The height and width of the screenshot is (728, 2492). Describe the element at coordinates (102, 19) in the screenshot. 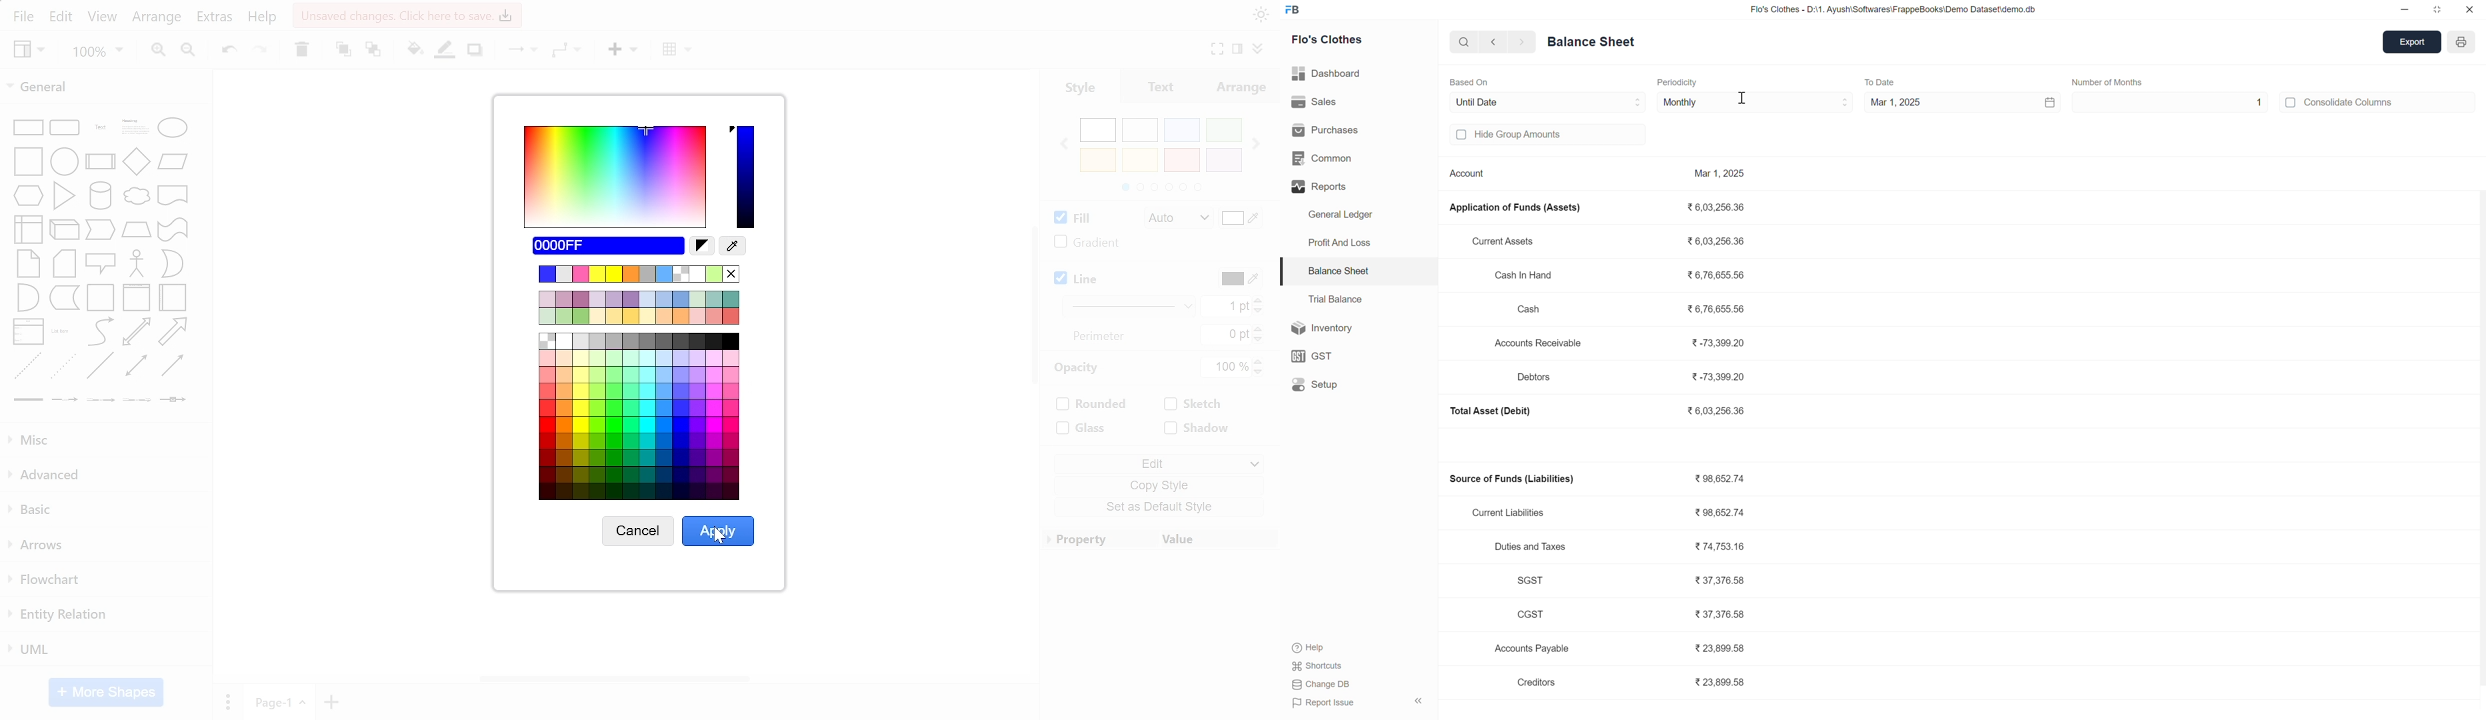

I see `view` at that location.